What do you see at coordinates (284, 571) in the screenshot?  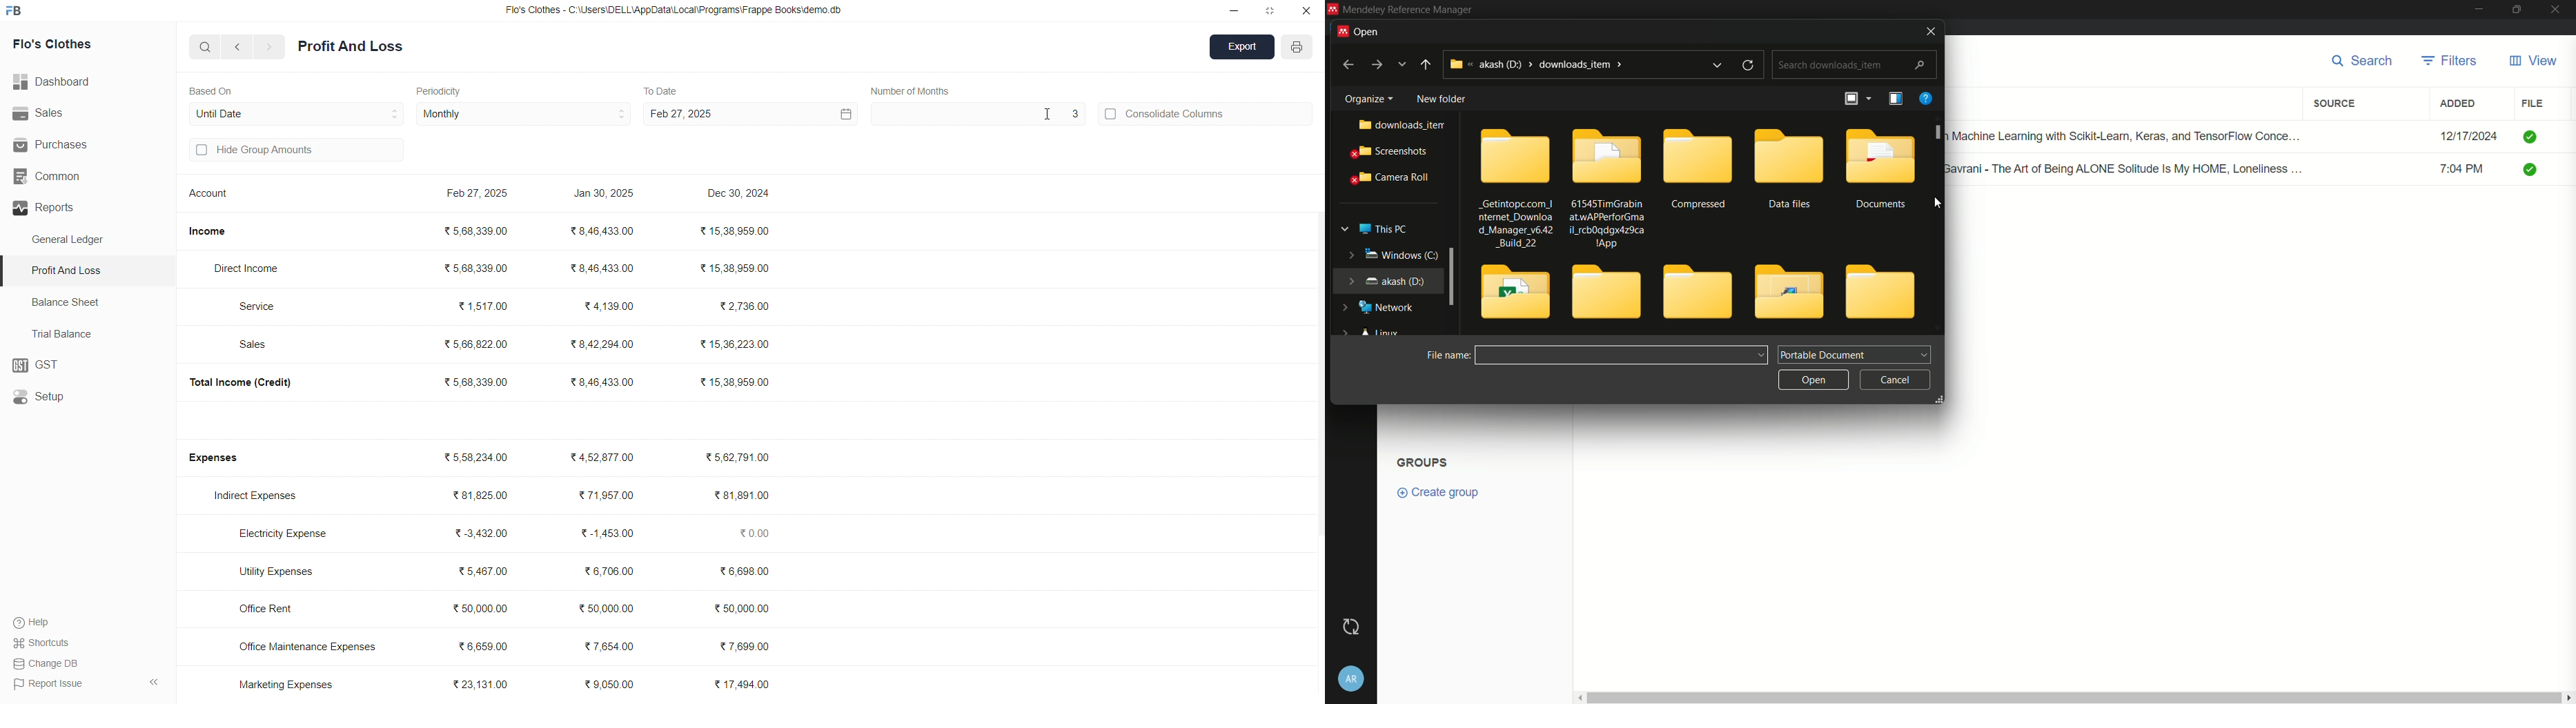 I see `Utility Expenses.` at bounding box center [284, 571].